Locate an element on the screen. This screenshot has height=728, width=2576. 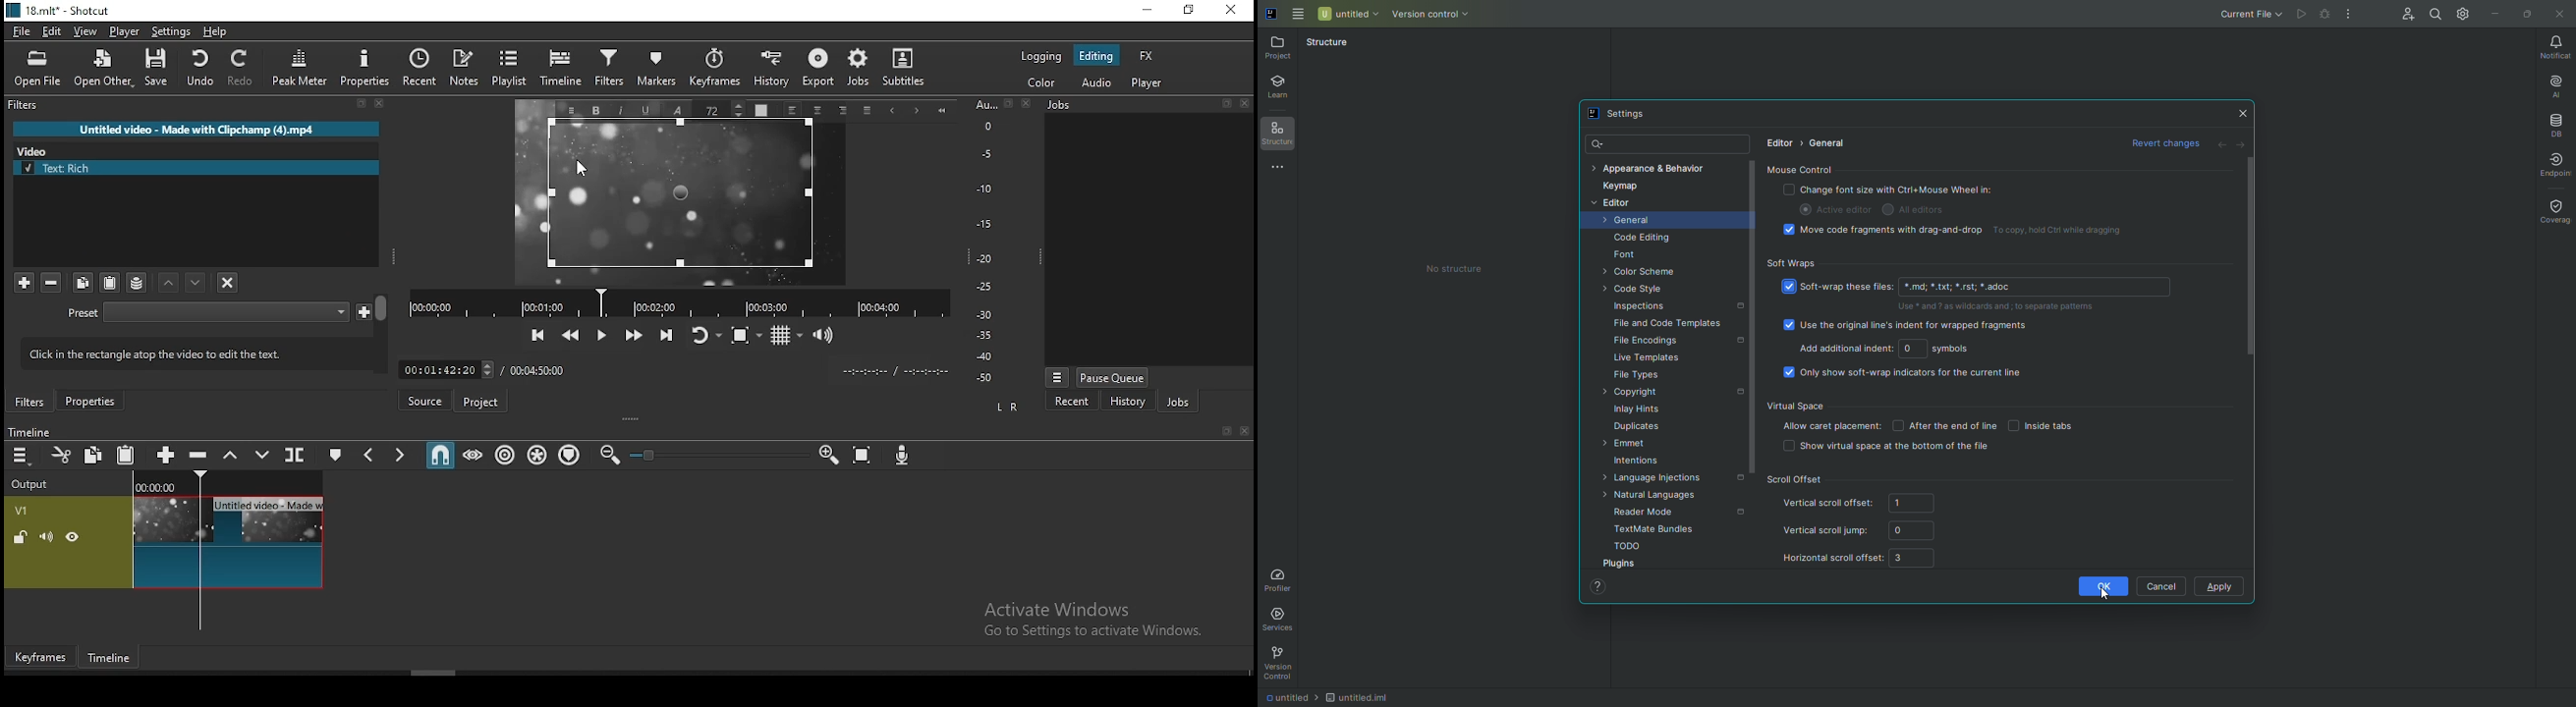
Close is located at coordinates (380, 103).